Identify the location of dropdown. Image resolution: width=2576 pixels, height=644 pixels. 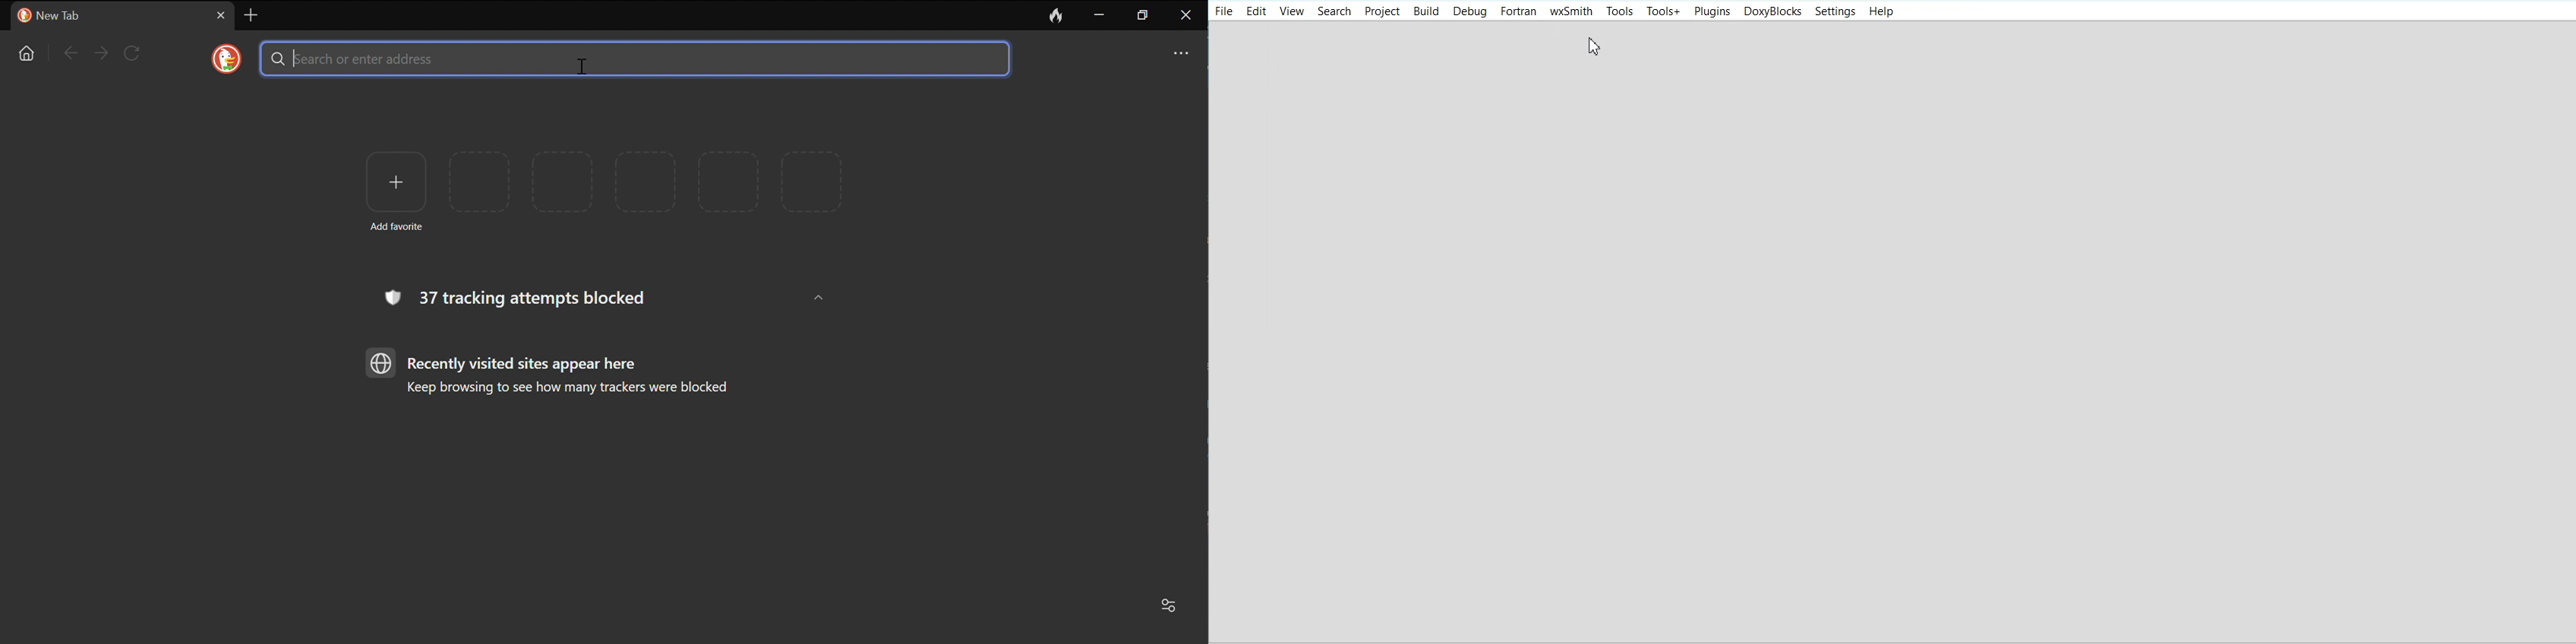
(818, 299).